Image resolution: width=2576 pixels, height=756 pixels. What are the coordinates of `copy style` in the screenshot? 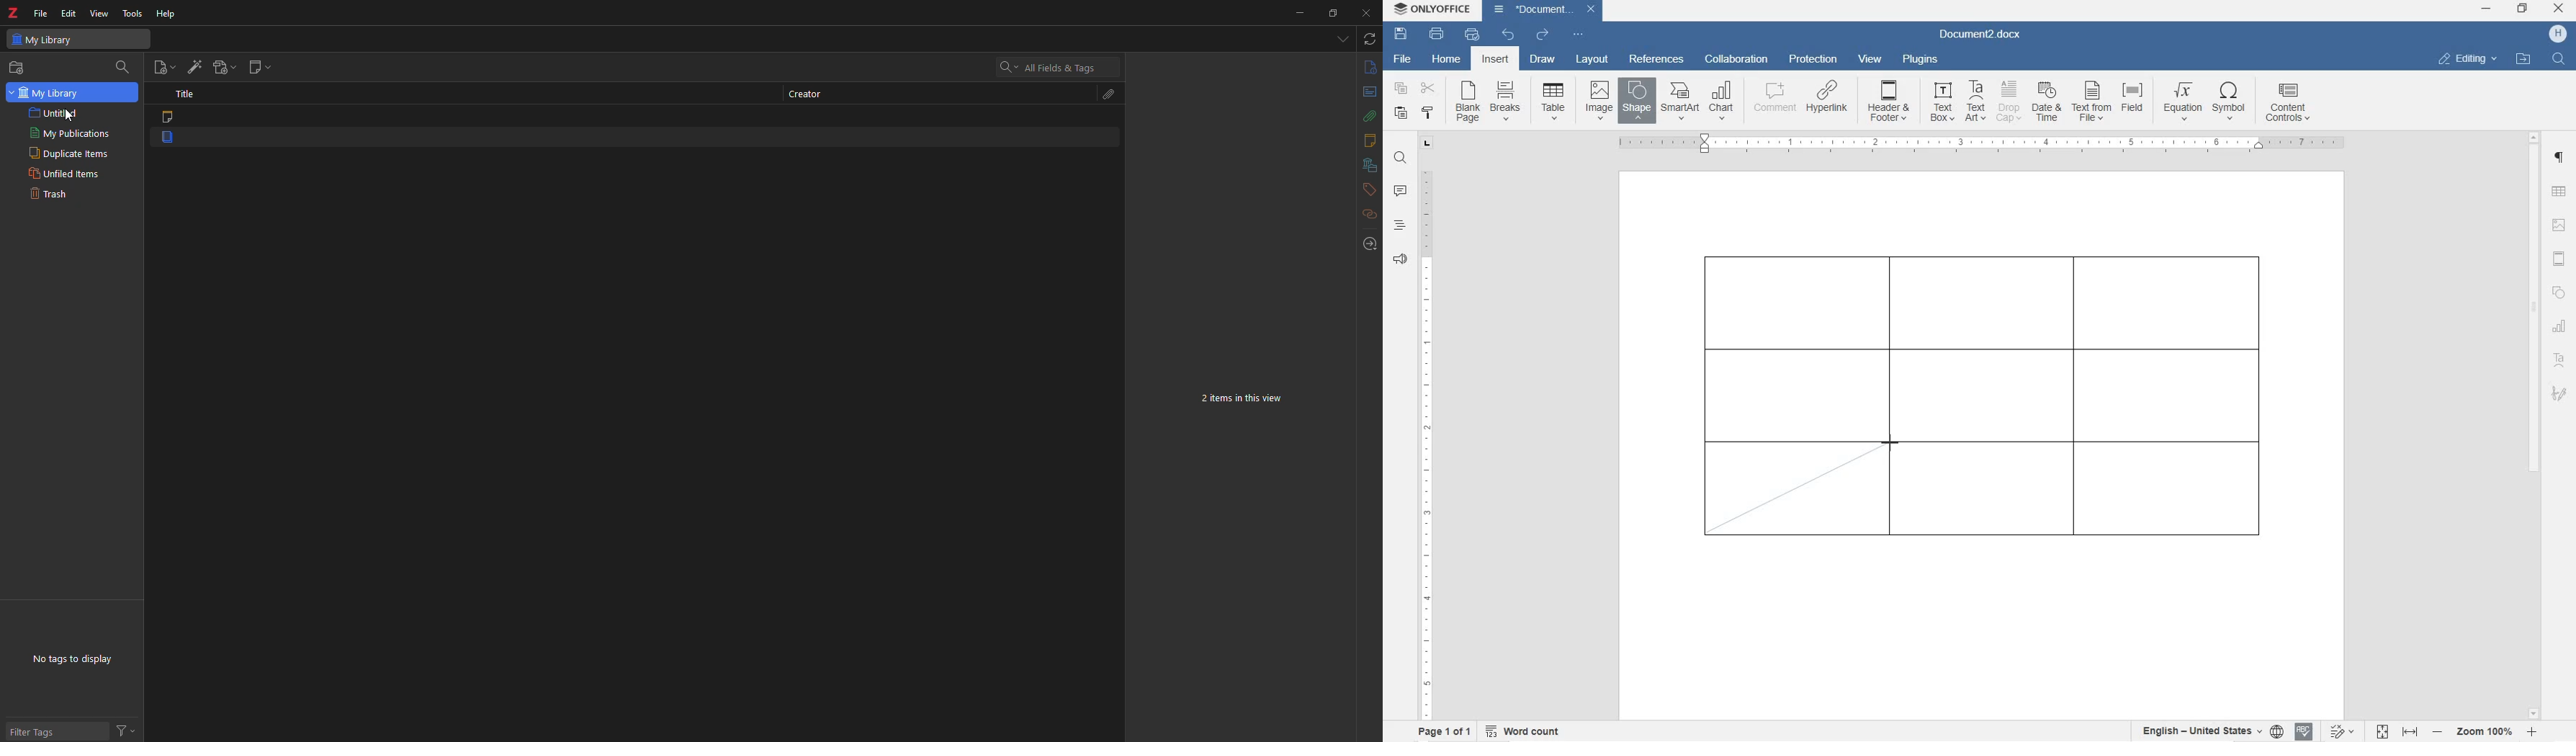 It's located at (1428, 113).